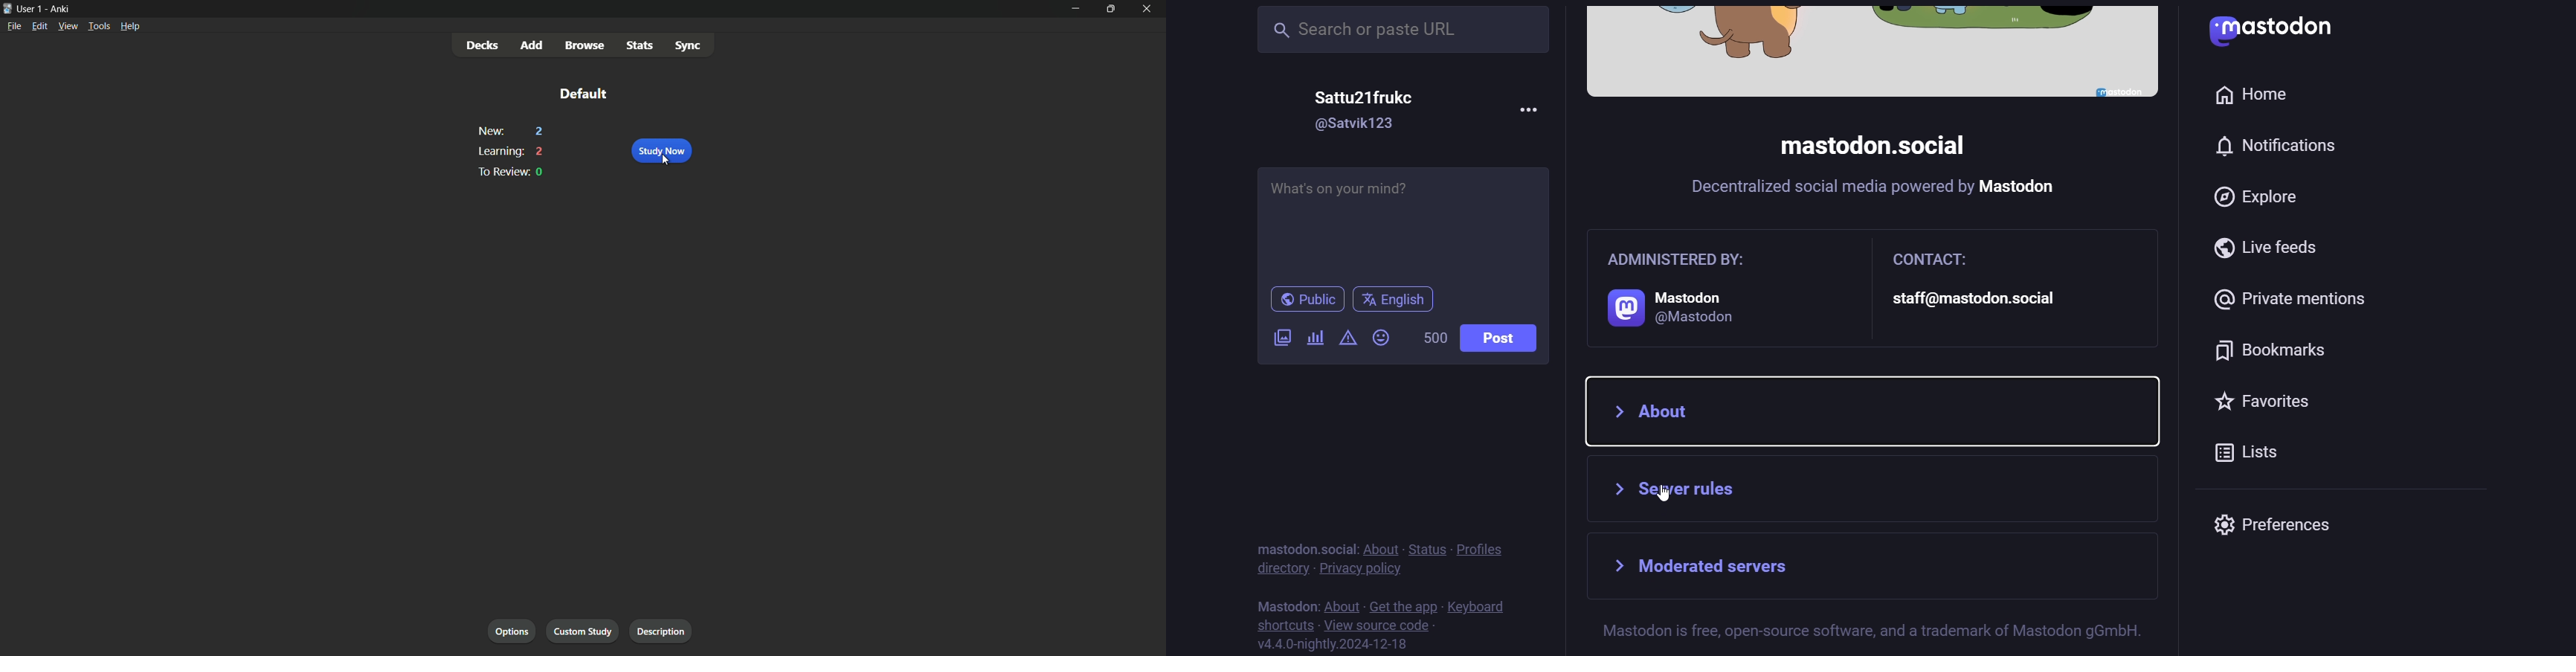 The image size is (2576, 672). What do you see at coordinates (1299, 300) in the screenshot?
I see `public` at bounding box center [1299, 300].